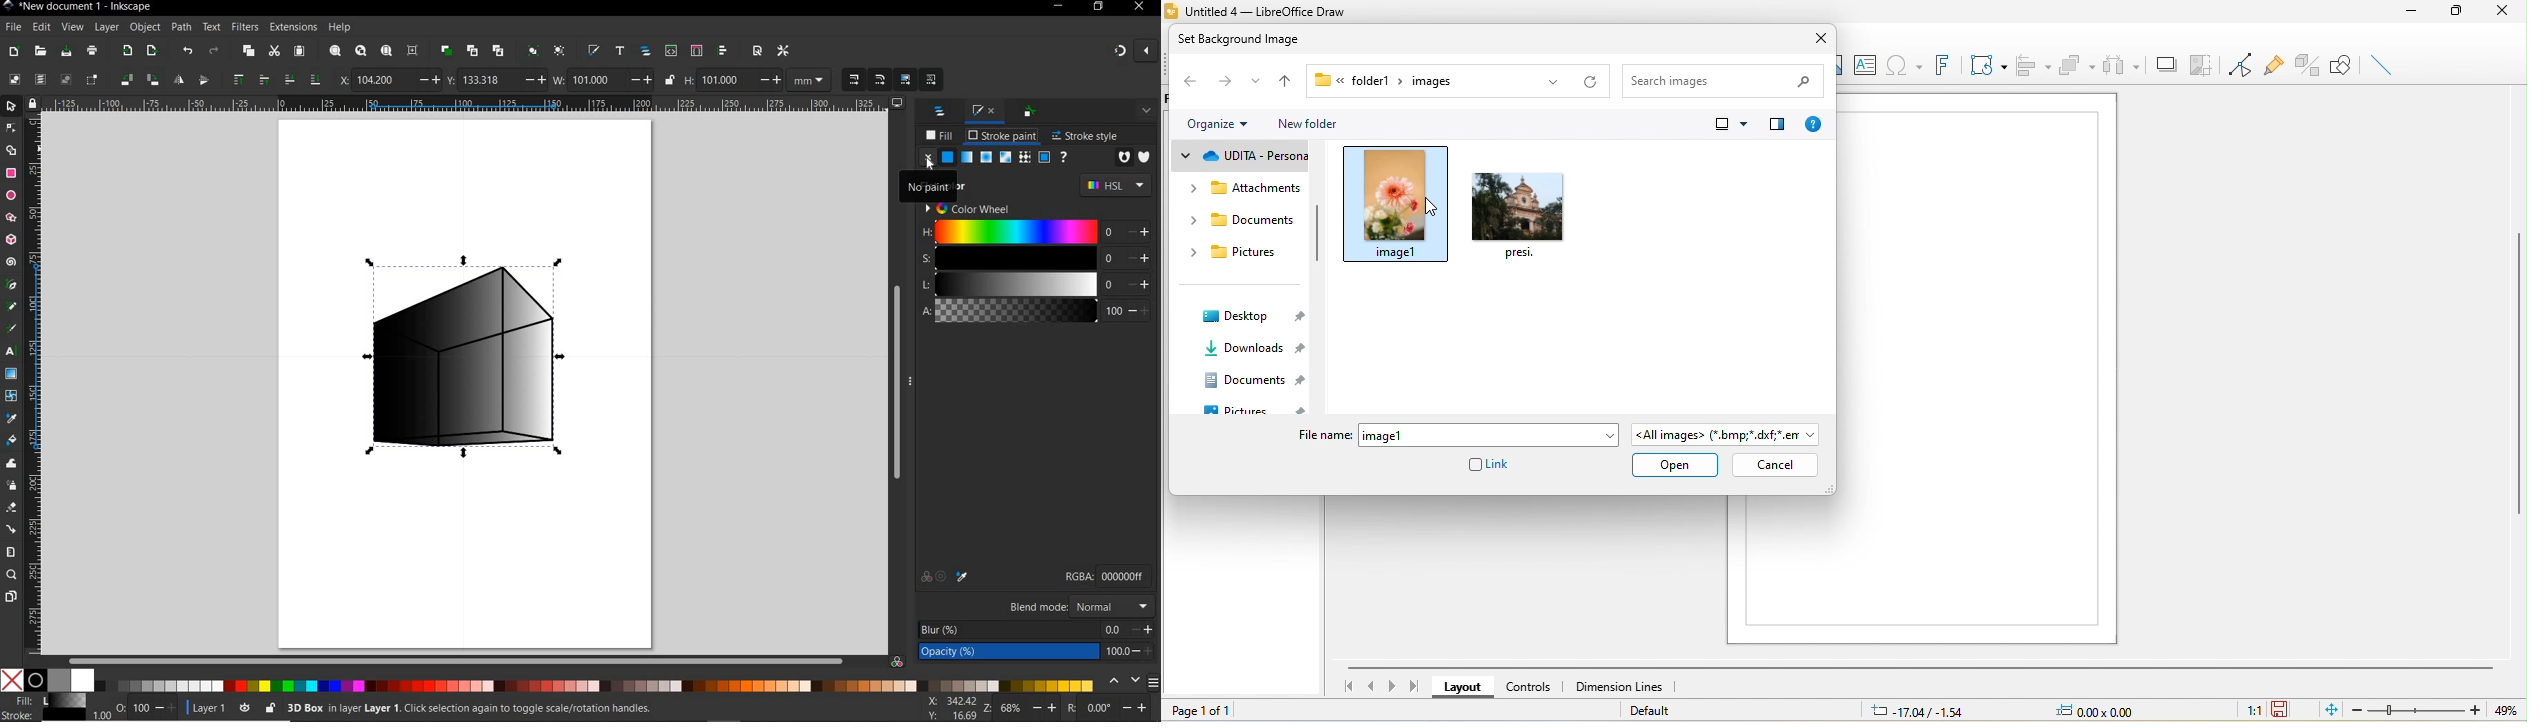 The image size is (2548, 728). What do you see at coordinates (12, 175) in the screenshot?
I see `RECTANGLE TOOL` at bounding box center [12, 175].